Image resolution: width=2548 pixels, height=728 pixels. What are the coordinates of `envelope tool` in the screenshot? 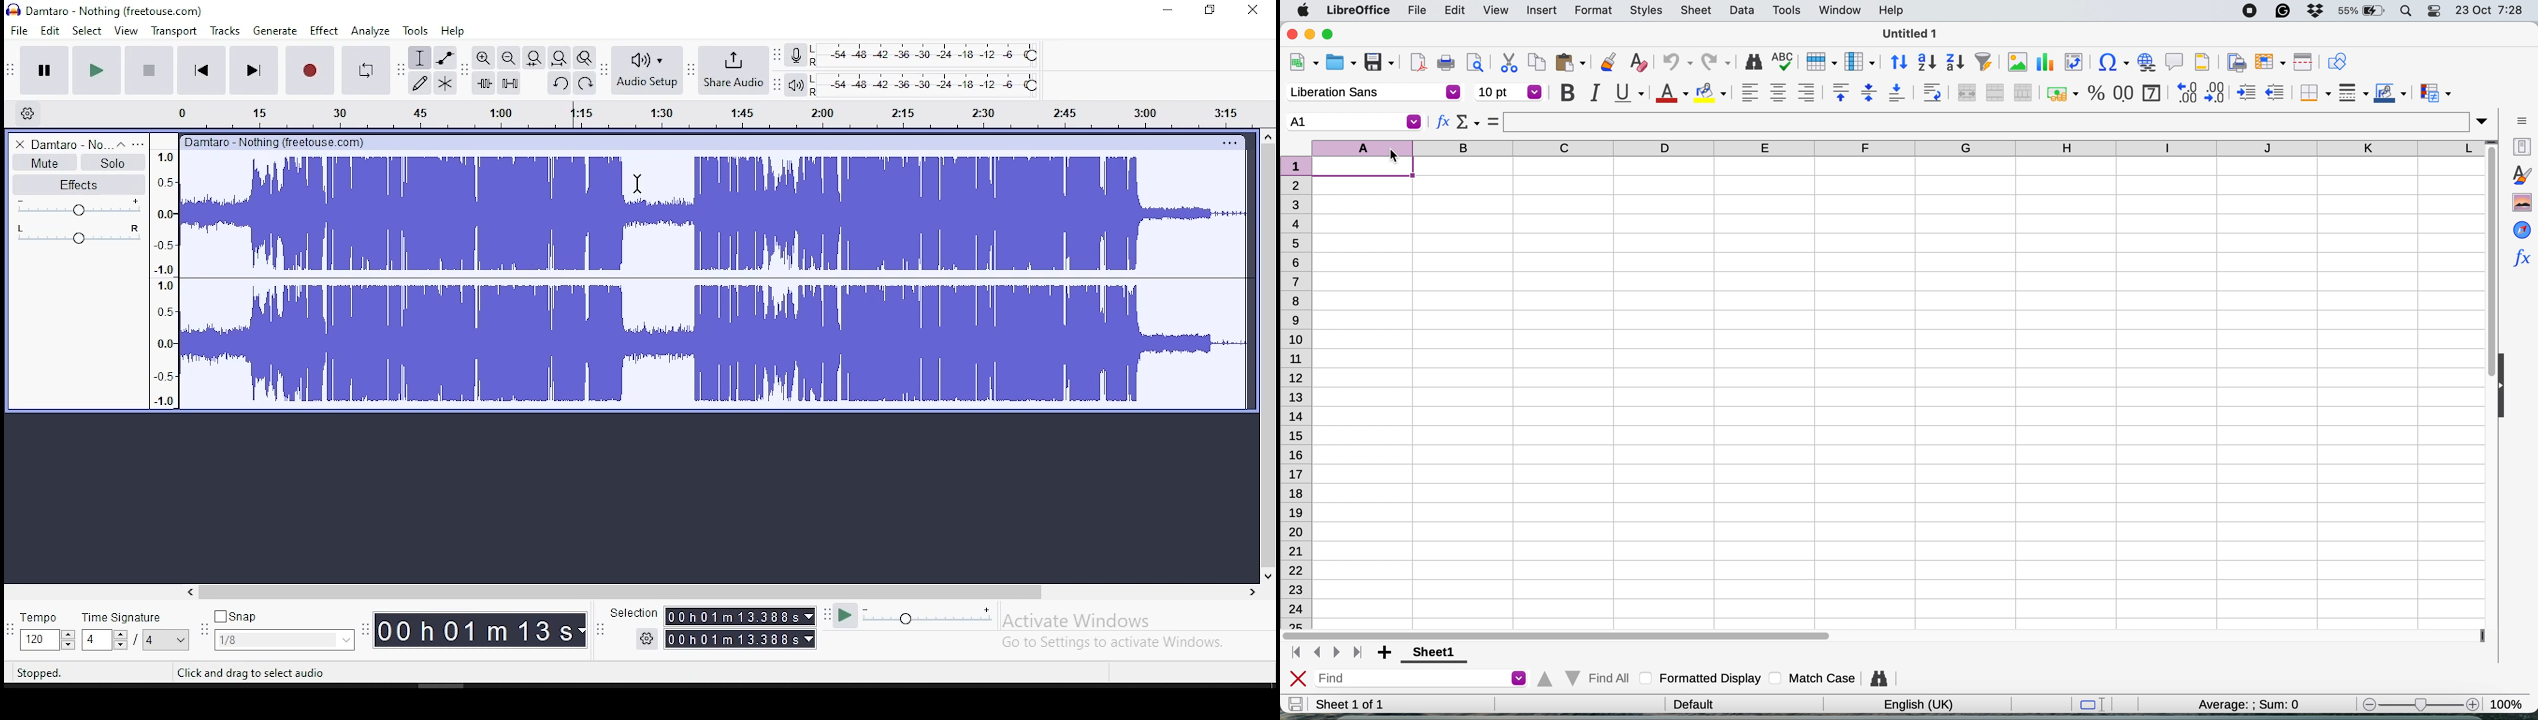 It's located at (445, 57).